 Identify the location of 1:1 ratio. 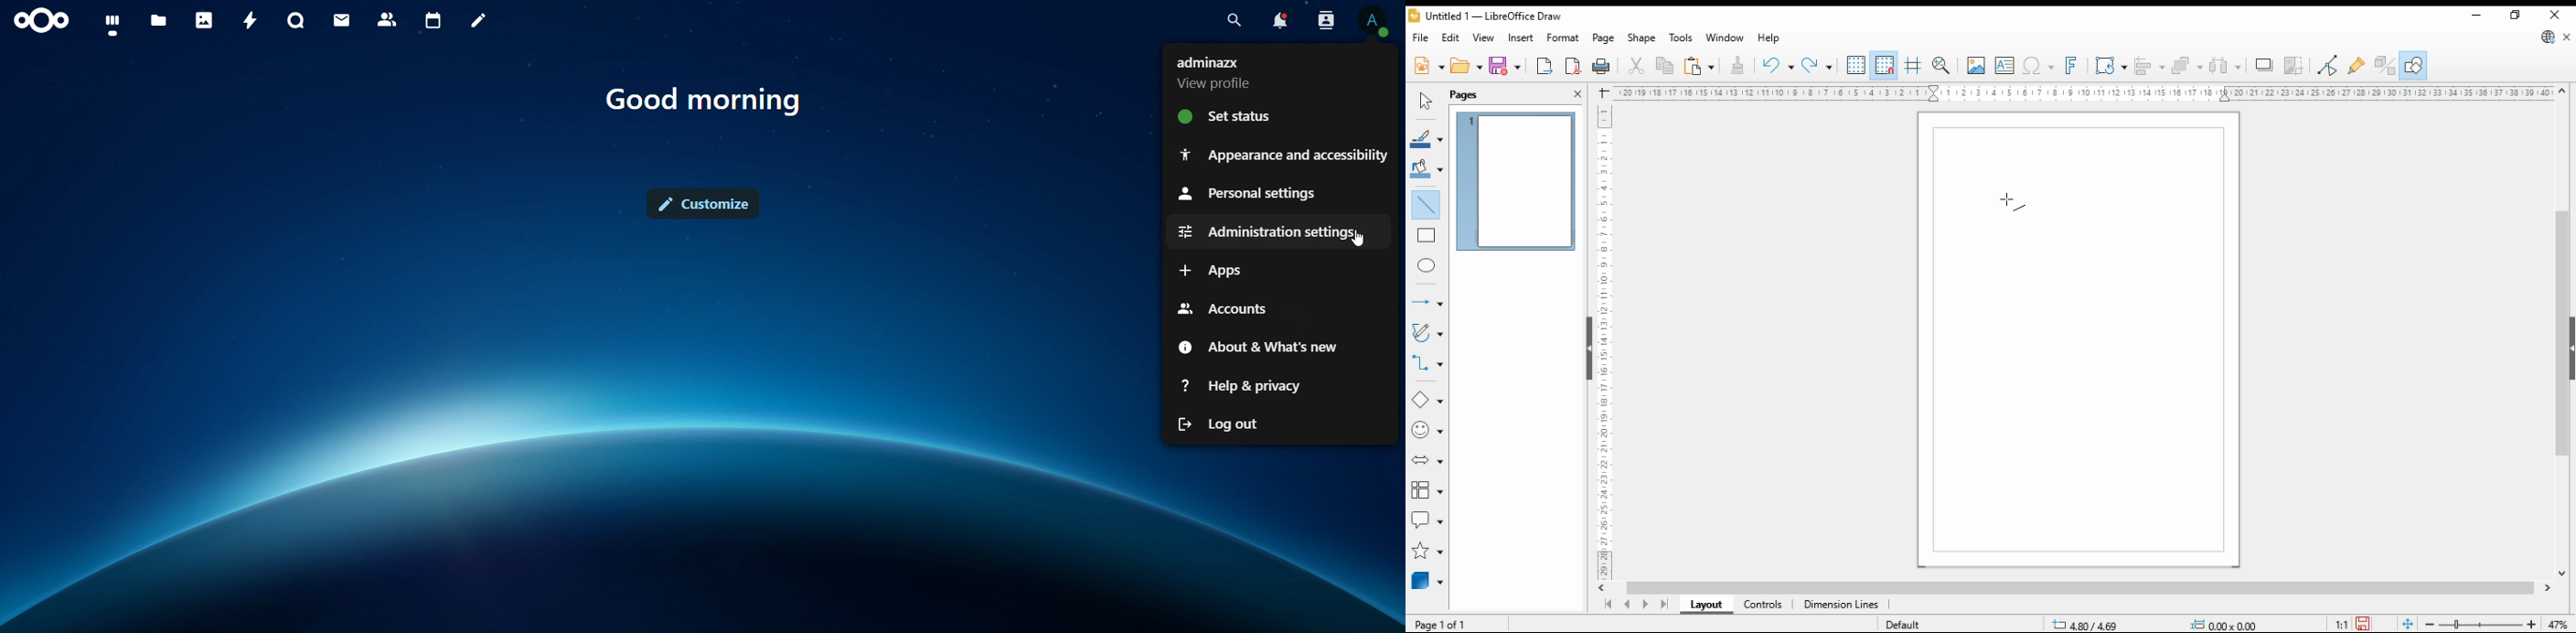
(2353, 622).